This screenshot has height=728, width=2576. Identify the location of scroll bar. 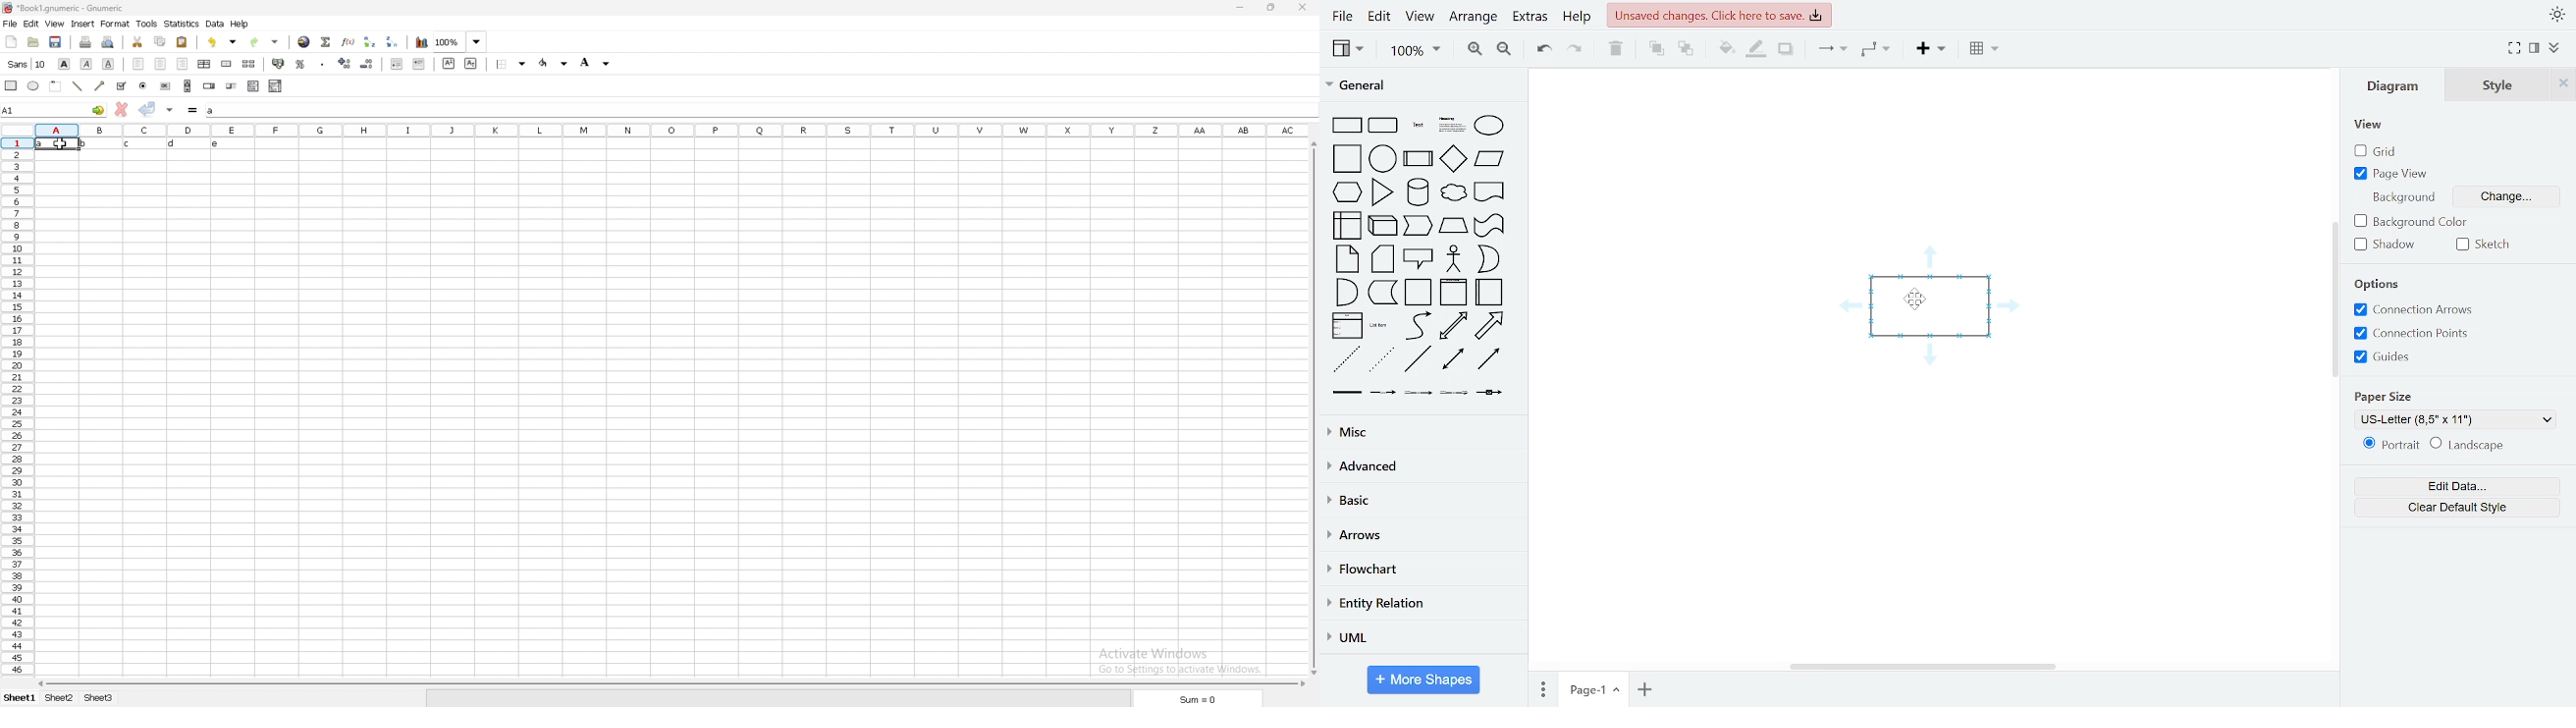
(188, 86).